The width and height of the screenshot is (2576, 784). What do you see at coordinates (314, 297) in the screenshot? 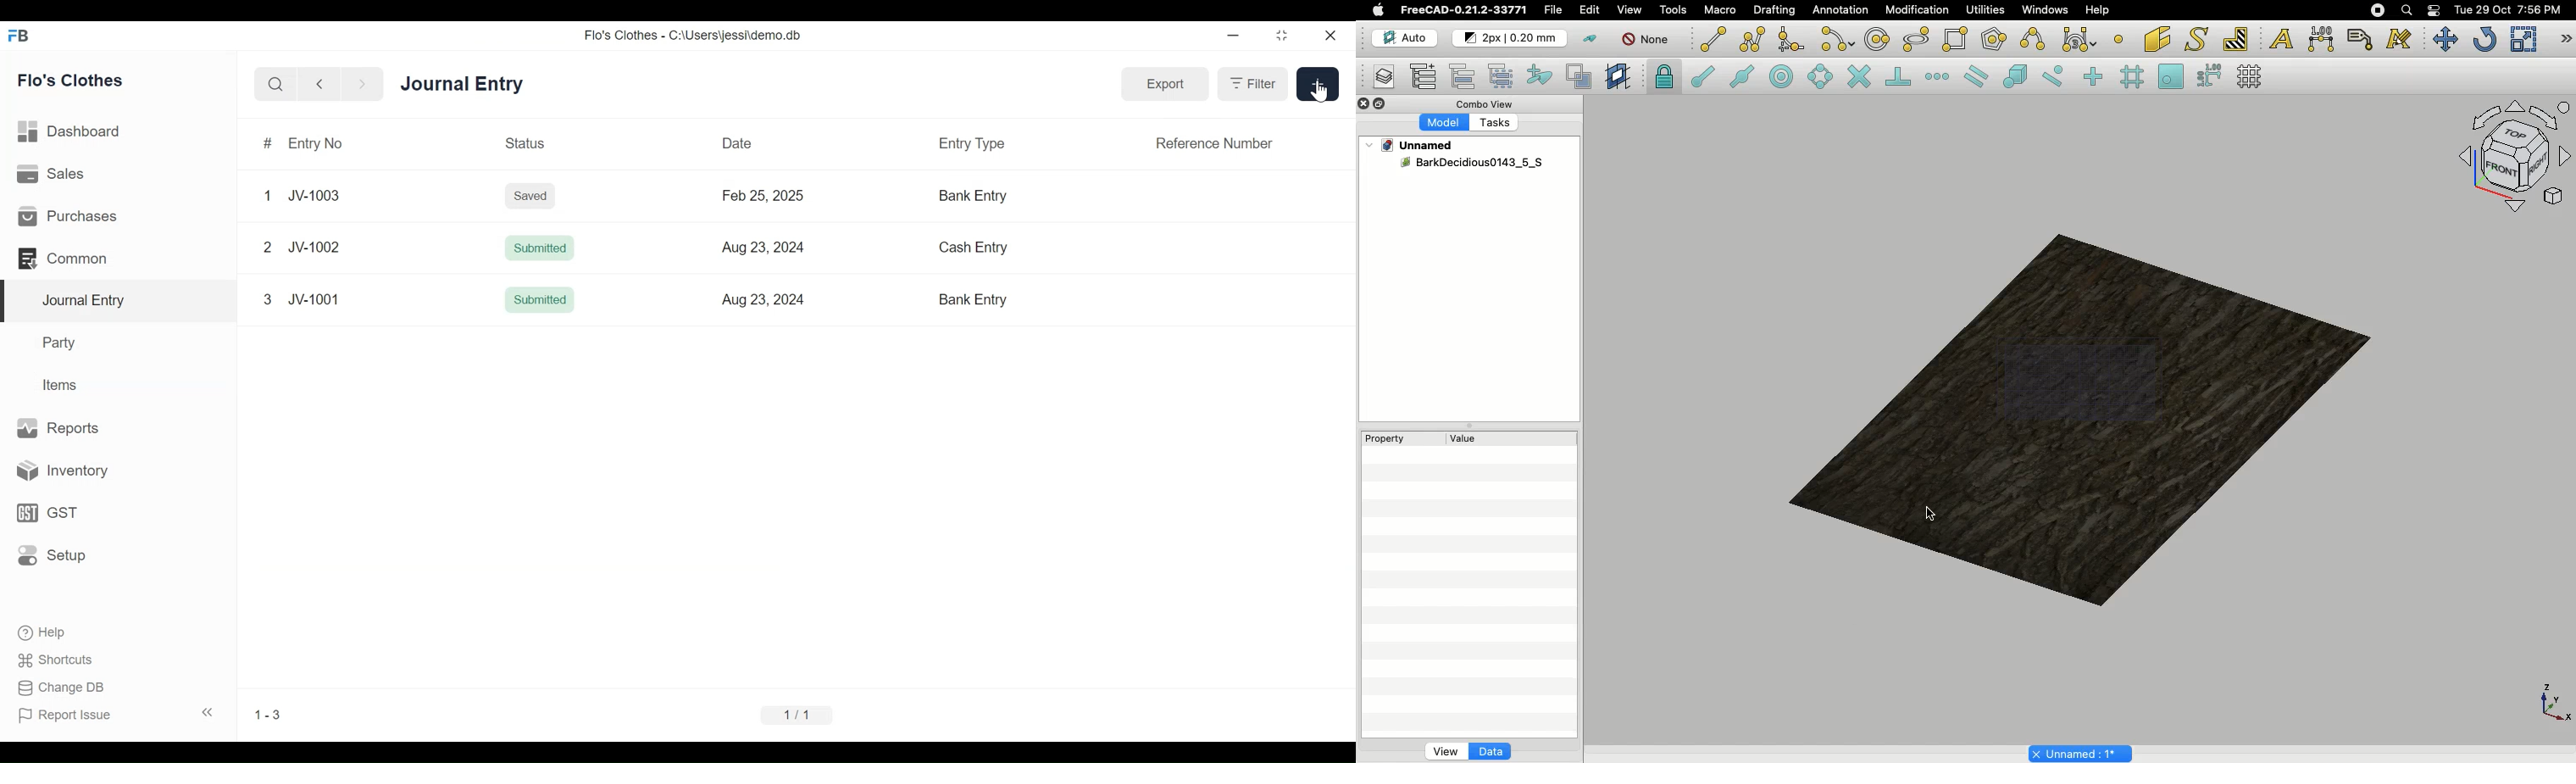
I see `JV-1001` at bounding box center [314, 297].